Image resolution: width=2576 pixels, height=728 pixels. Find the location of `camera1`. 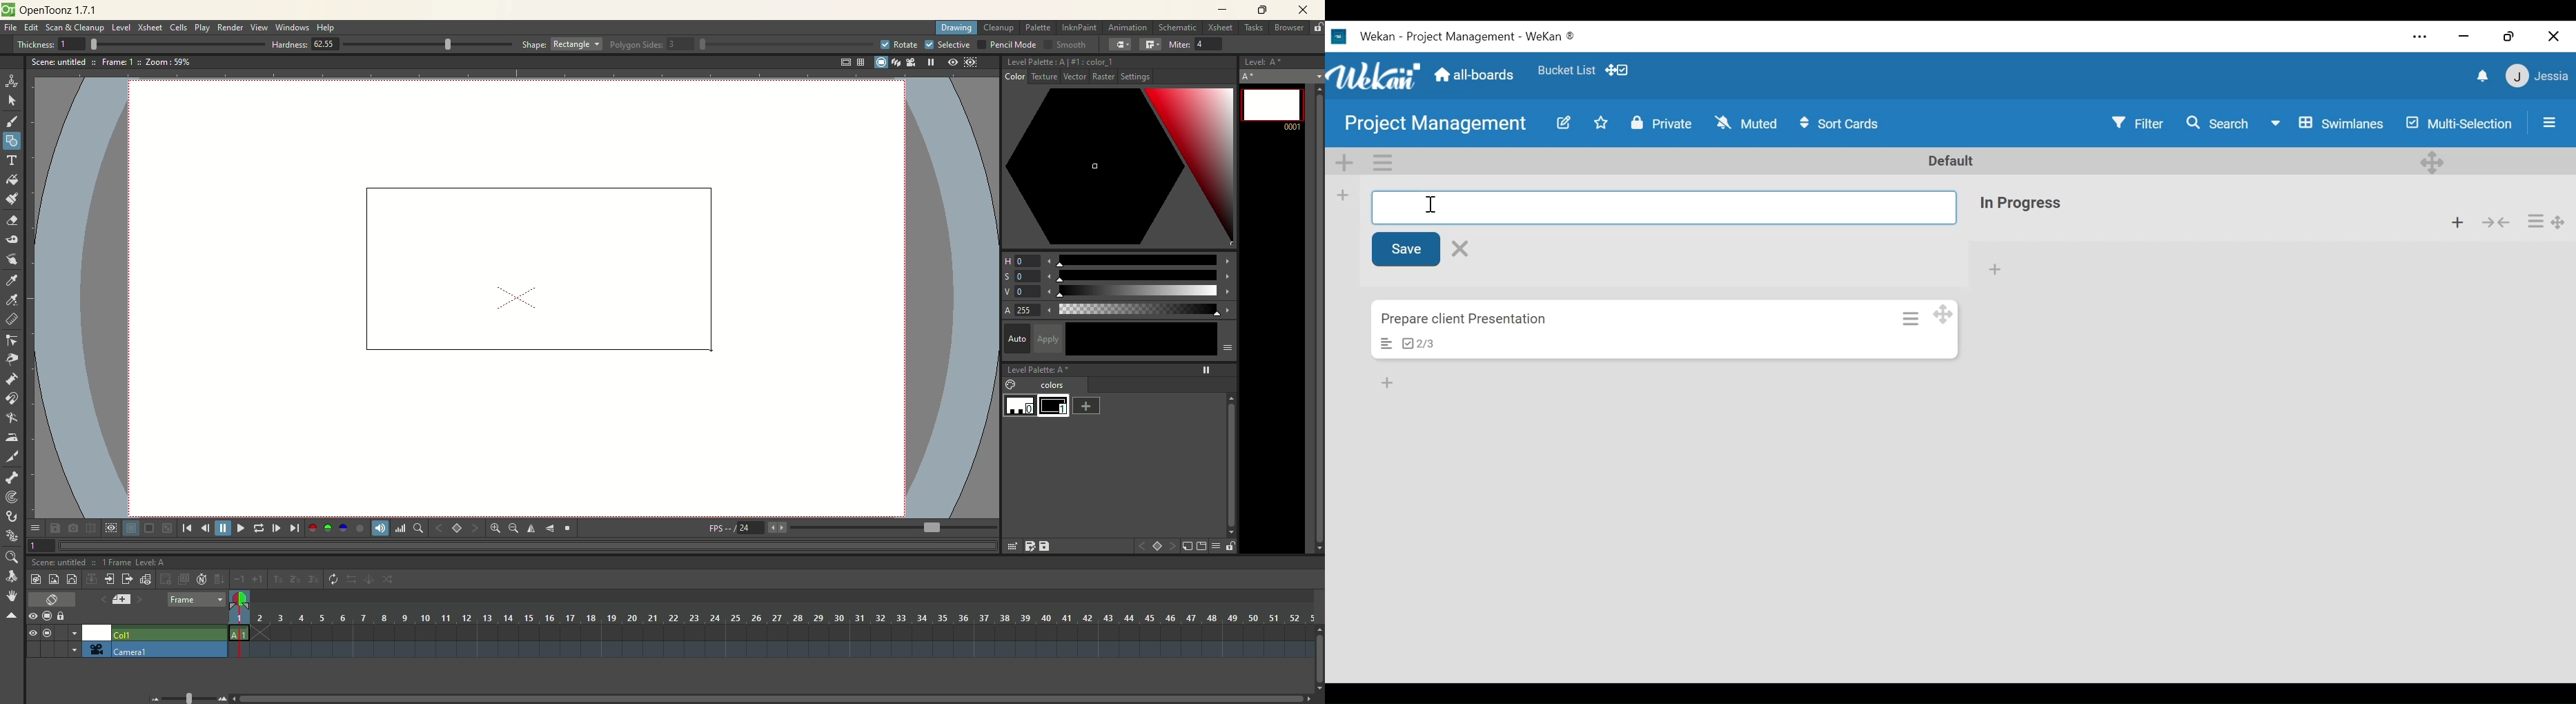

camera1 is located at coordinates (169, 649).